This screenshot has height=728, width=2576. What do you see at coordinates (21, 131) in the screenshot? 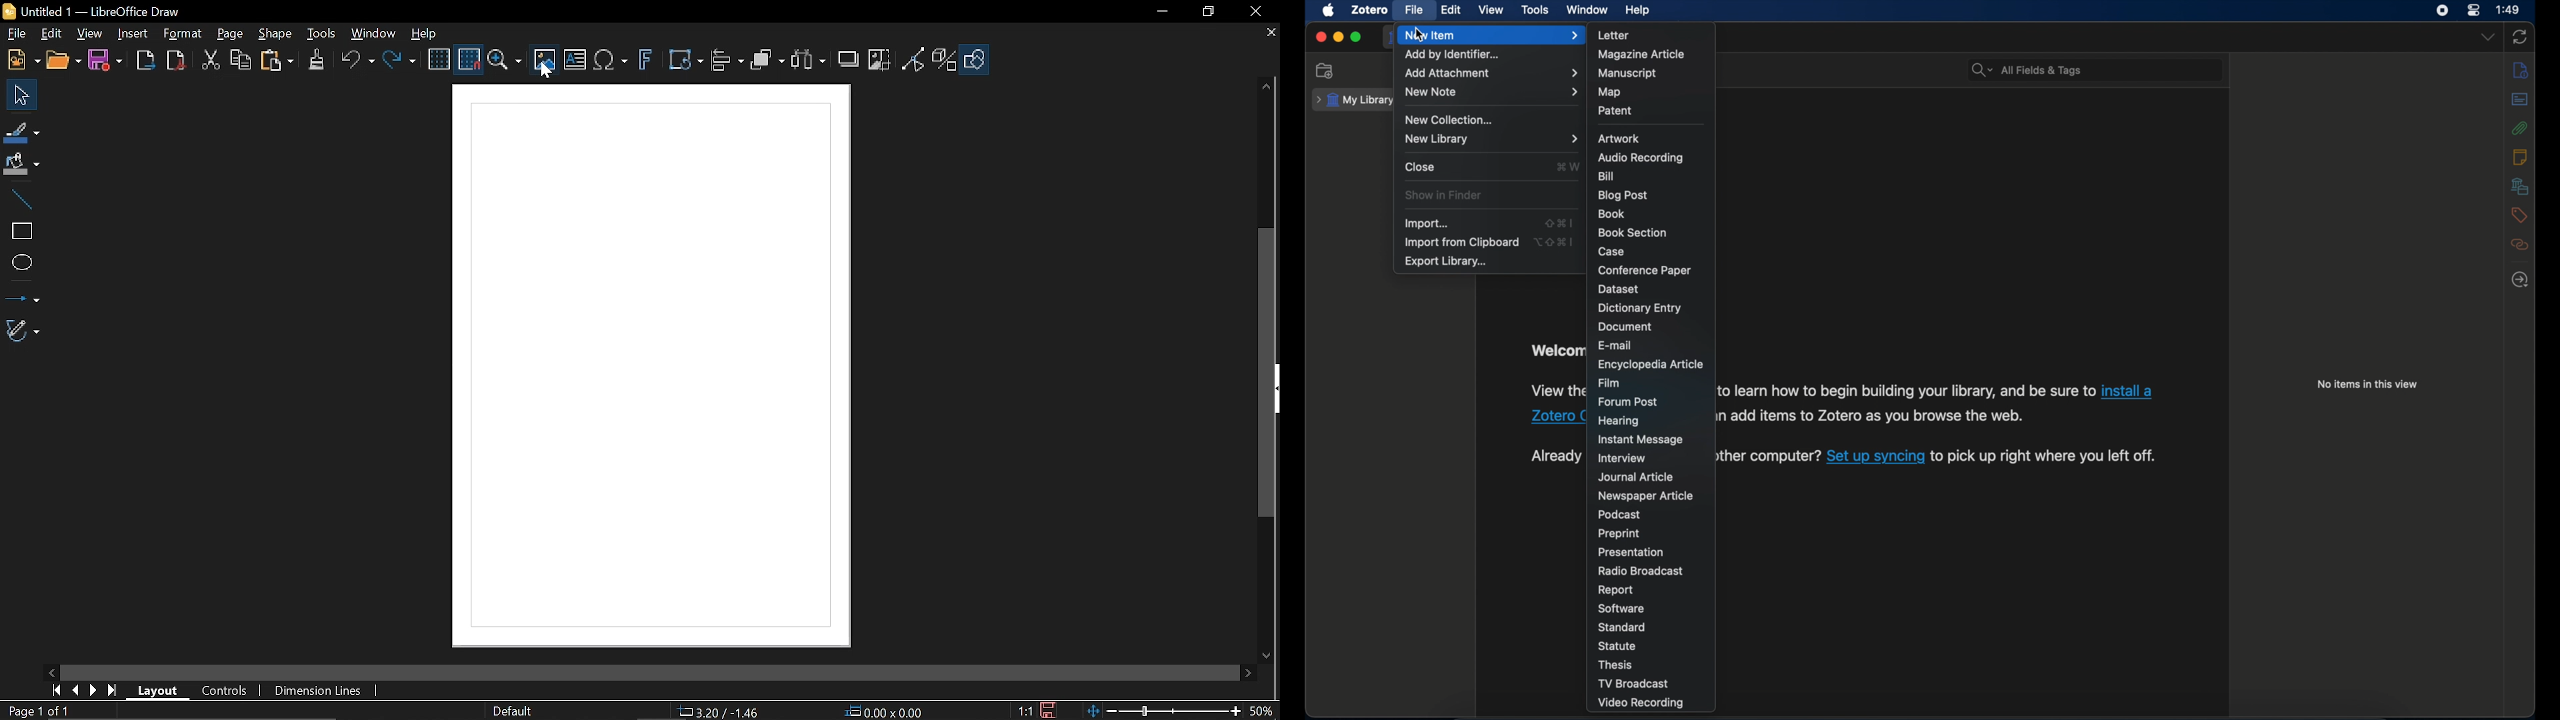
I see `Line color` at bounding box center [21, 131].